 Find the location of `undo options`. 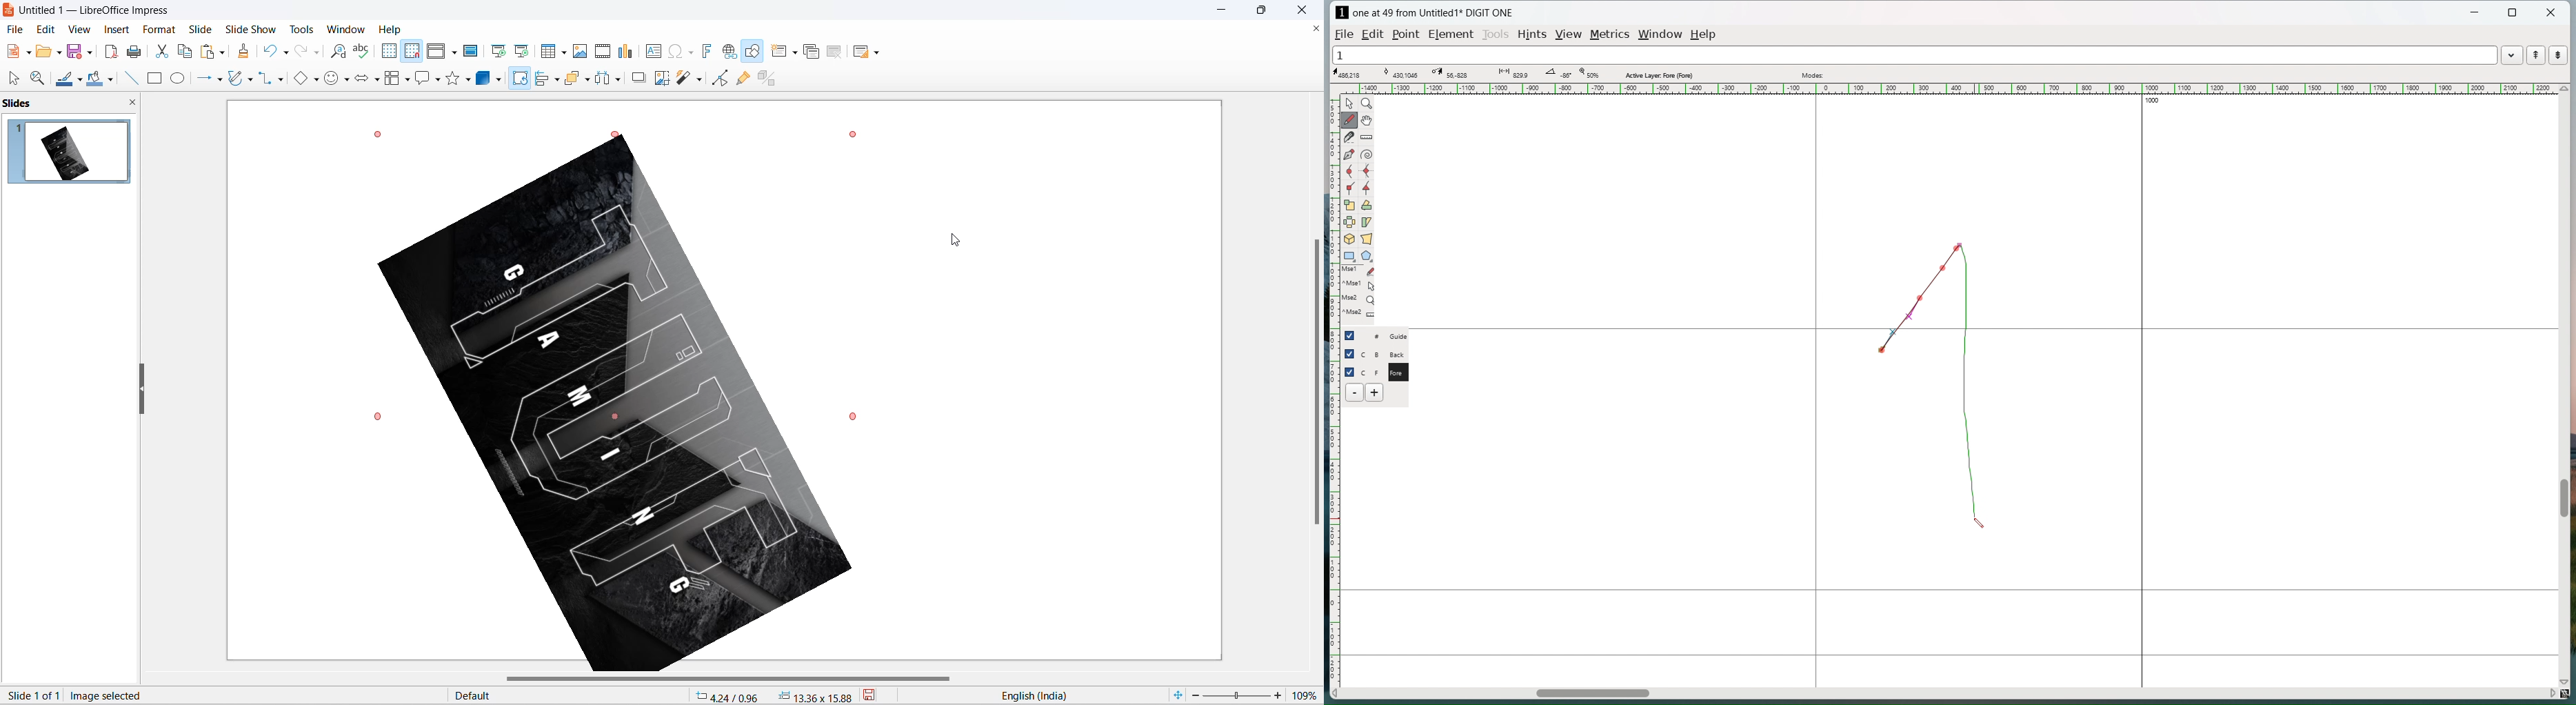

undo options is located at coordinates (285, 53).